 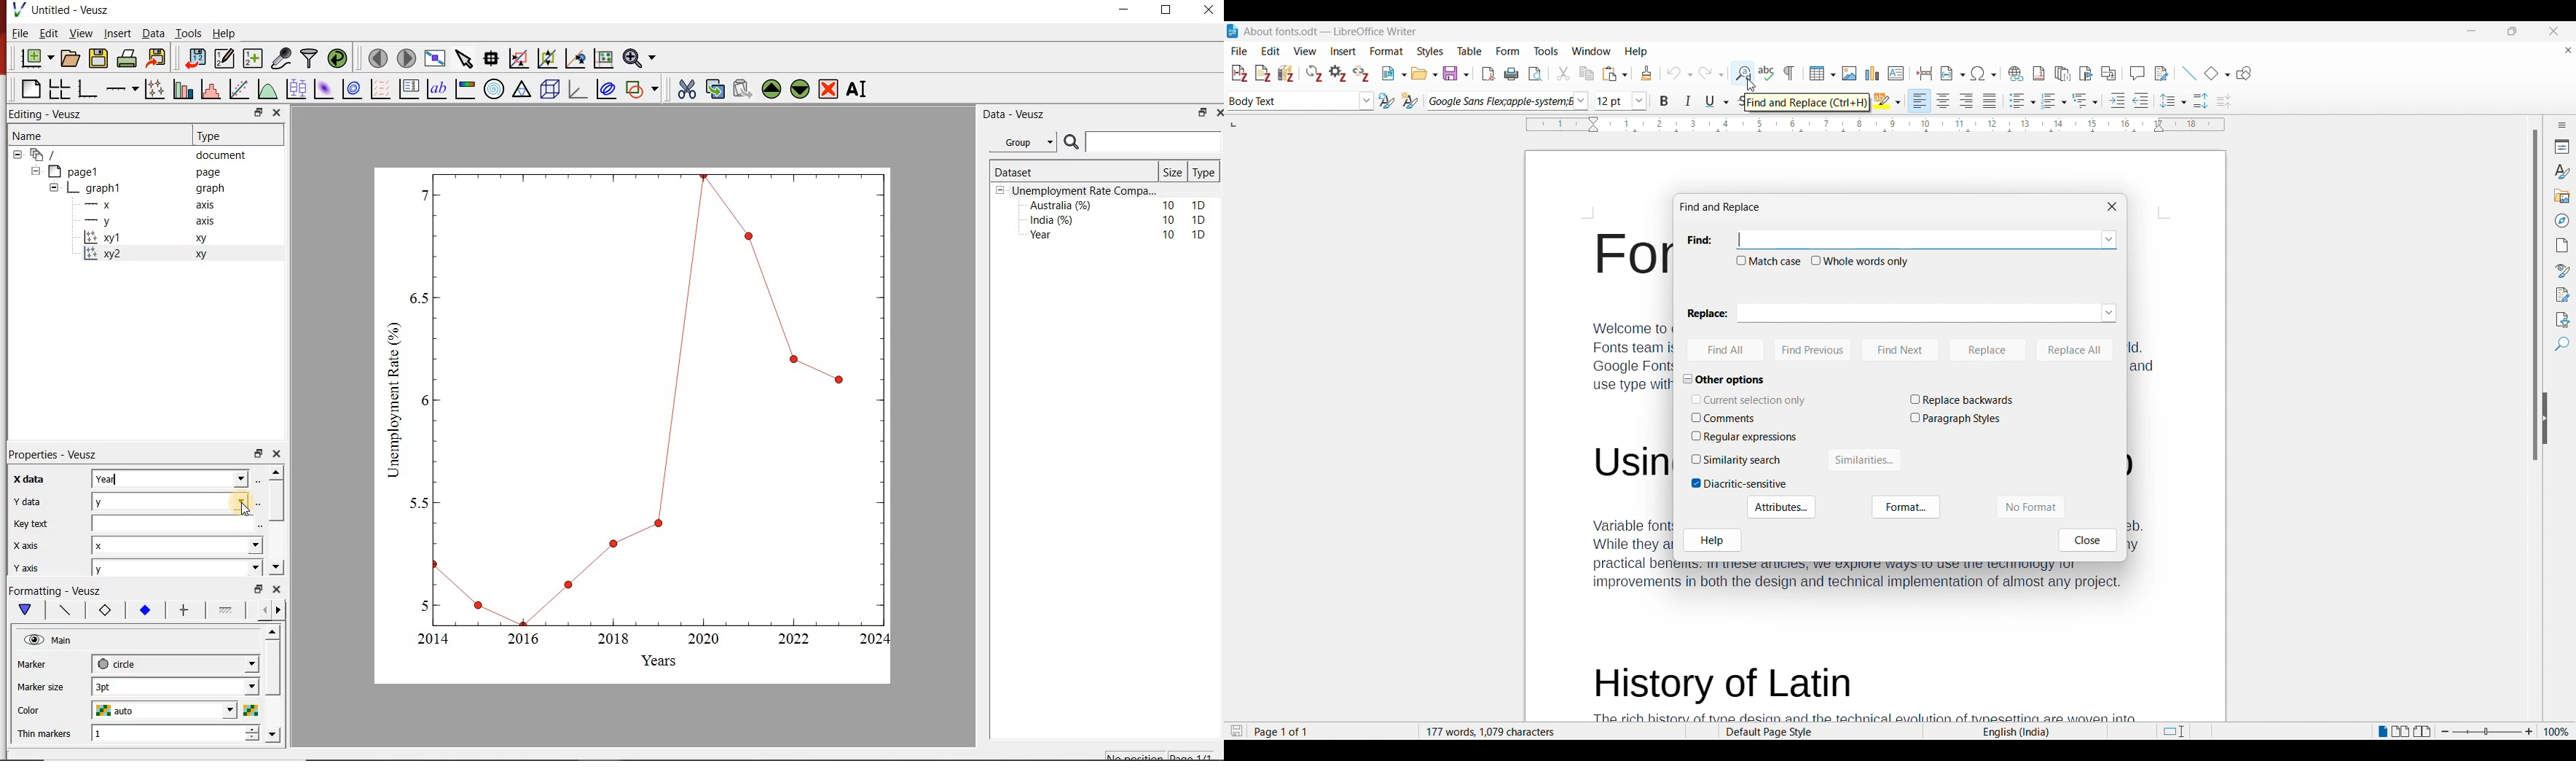 I want to click on Close window, so click(x=2112, y=206).